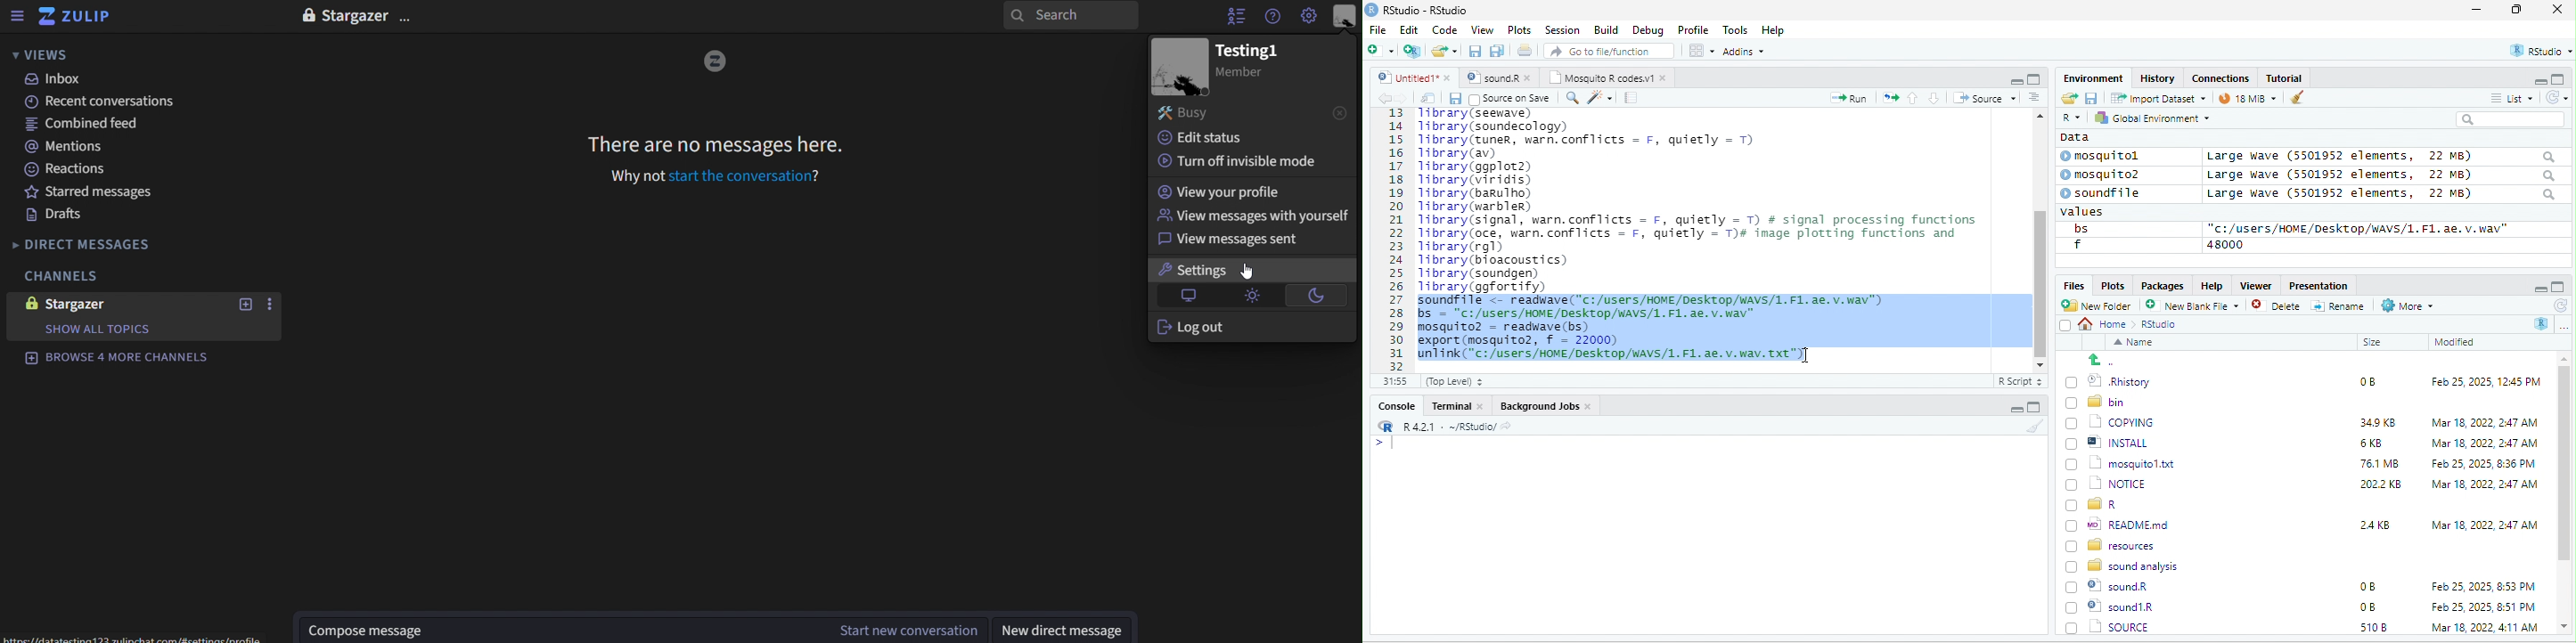 Image resolution: width=2576 pixels, height=644 pixels. Describe the element at coordinates (1526, 53) in the screenshot. I see `open` at that location.